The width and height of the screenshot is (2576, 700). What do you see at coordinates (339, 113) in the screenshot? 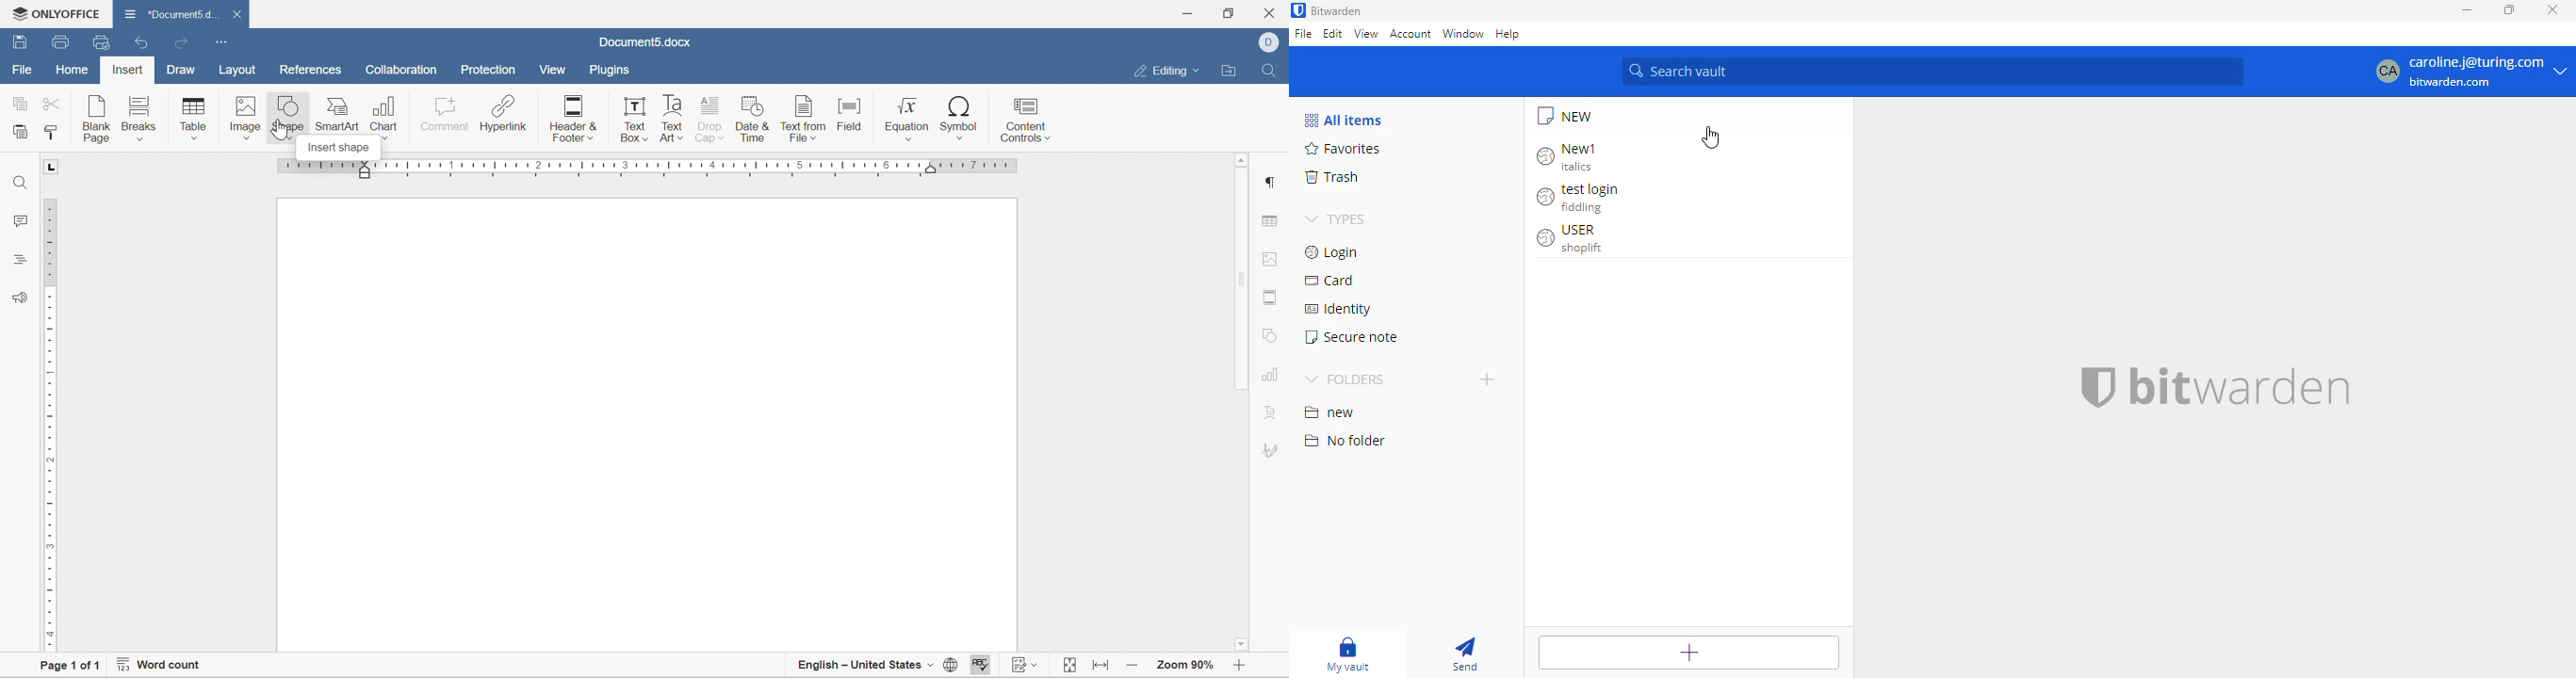
I see `smartart` at bounding box center [339, 113].